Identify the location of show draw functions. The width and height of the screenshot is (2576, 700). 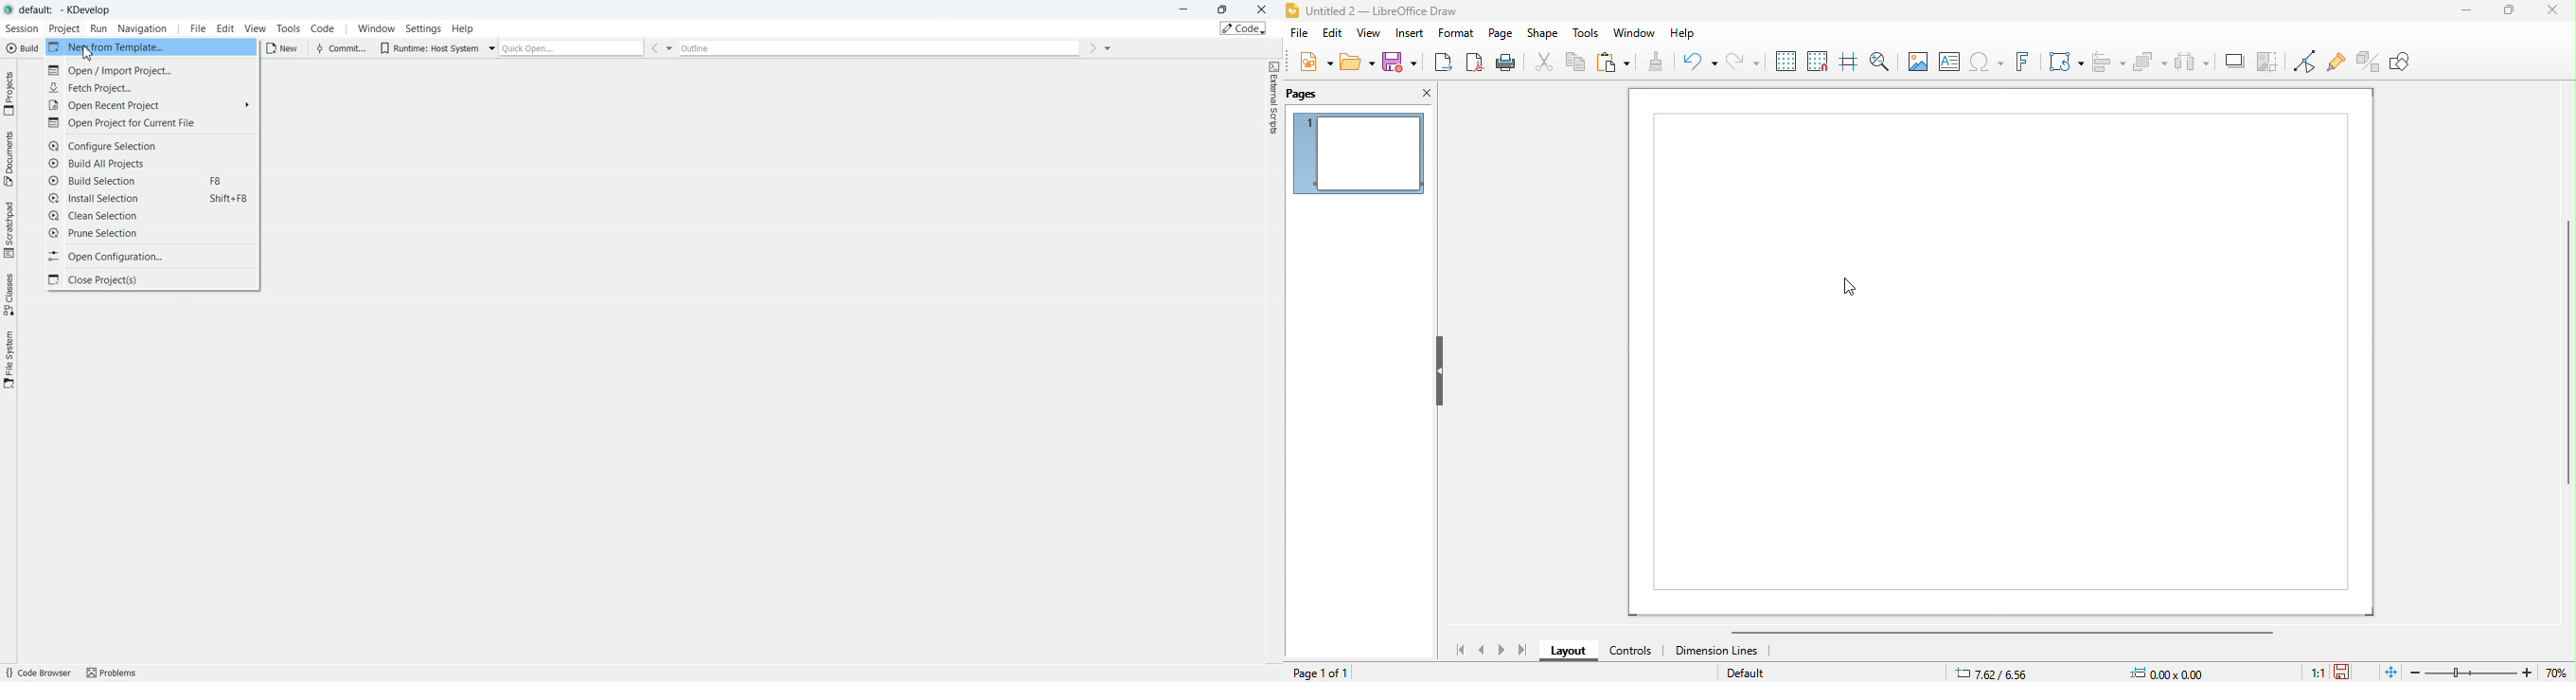
(2411, 67).